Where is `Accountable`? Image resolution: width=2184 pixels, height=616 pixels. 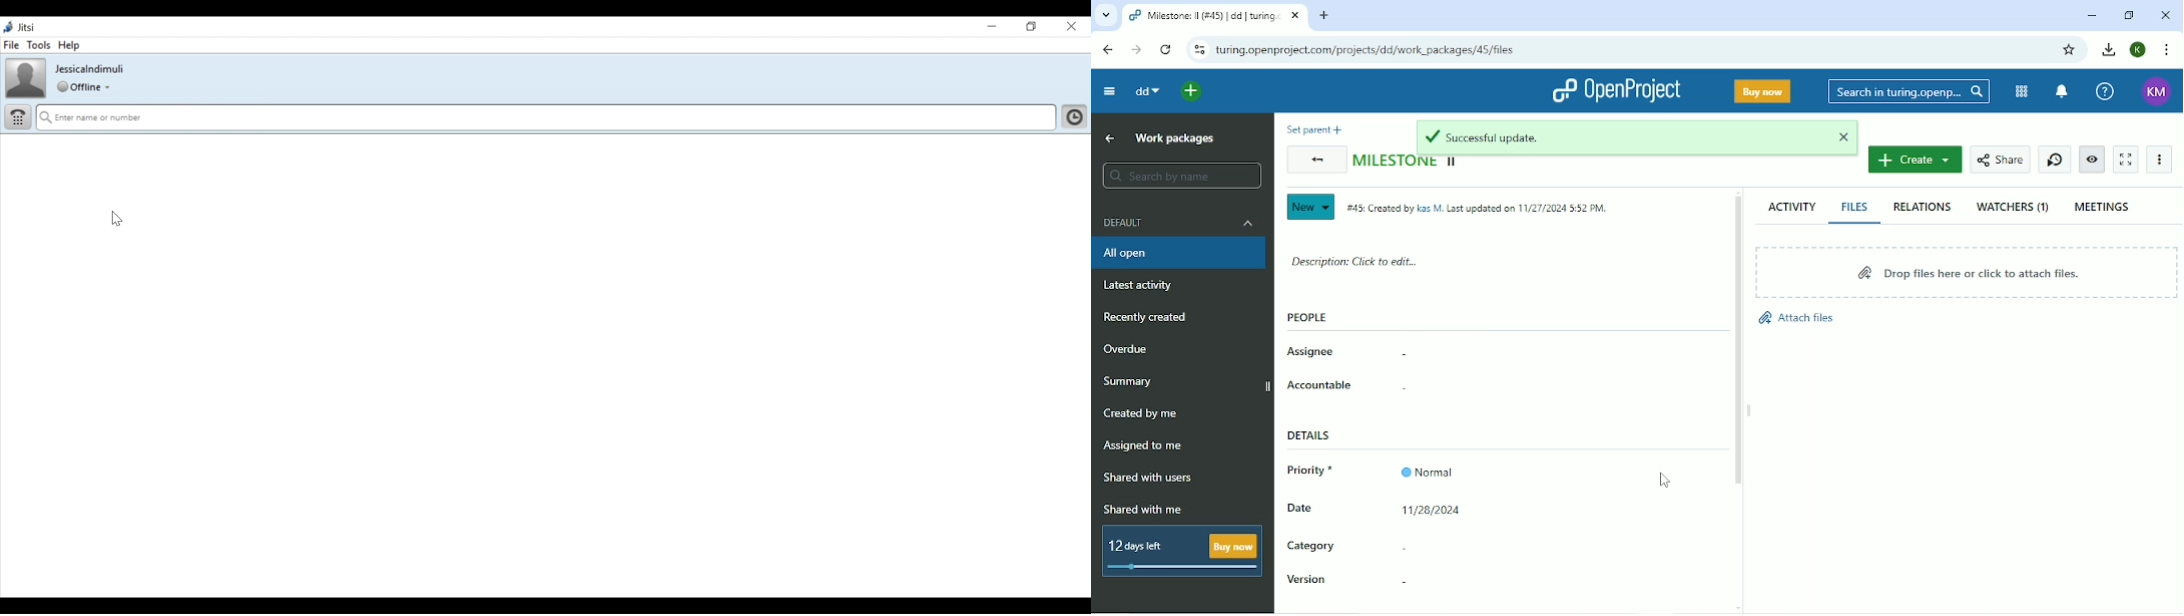
Accountable is located at coordinates (1320, 385).